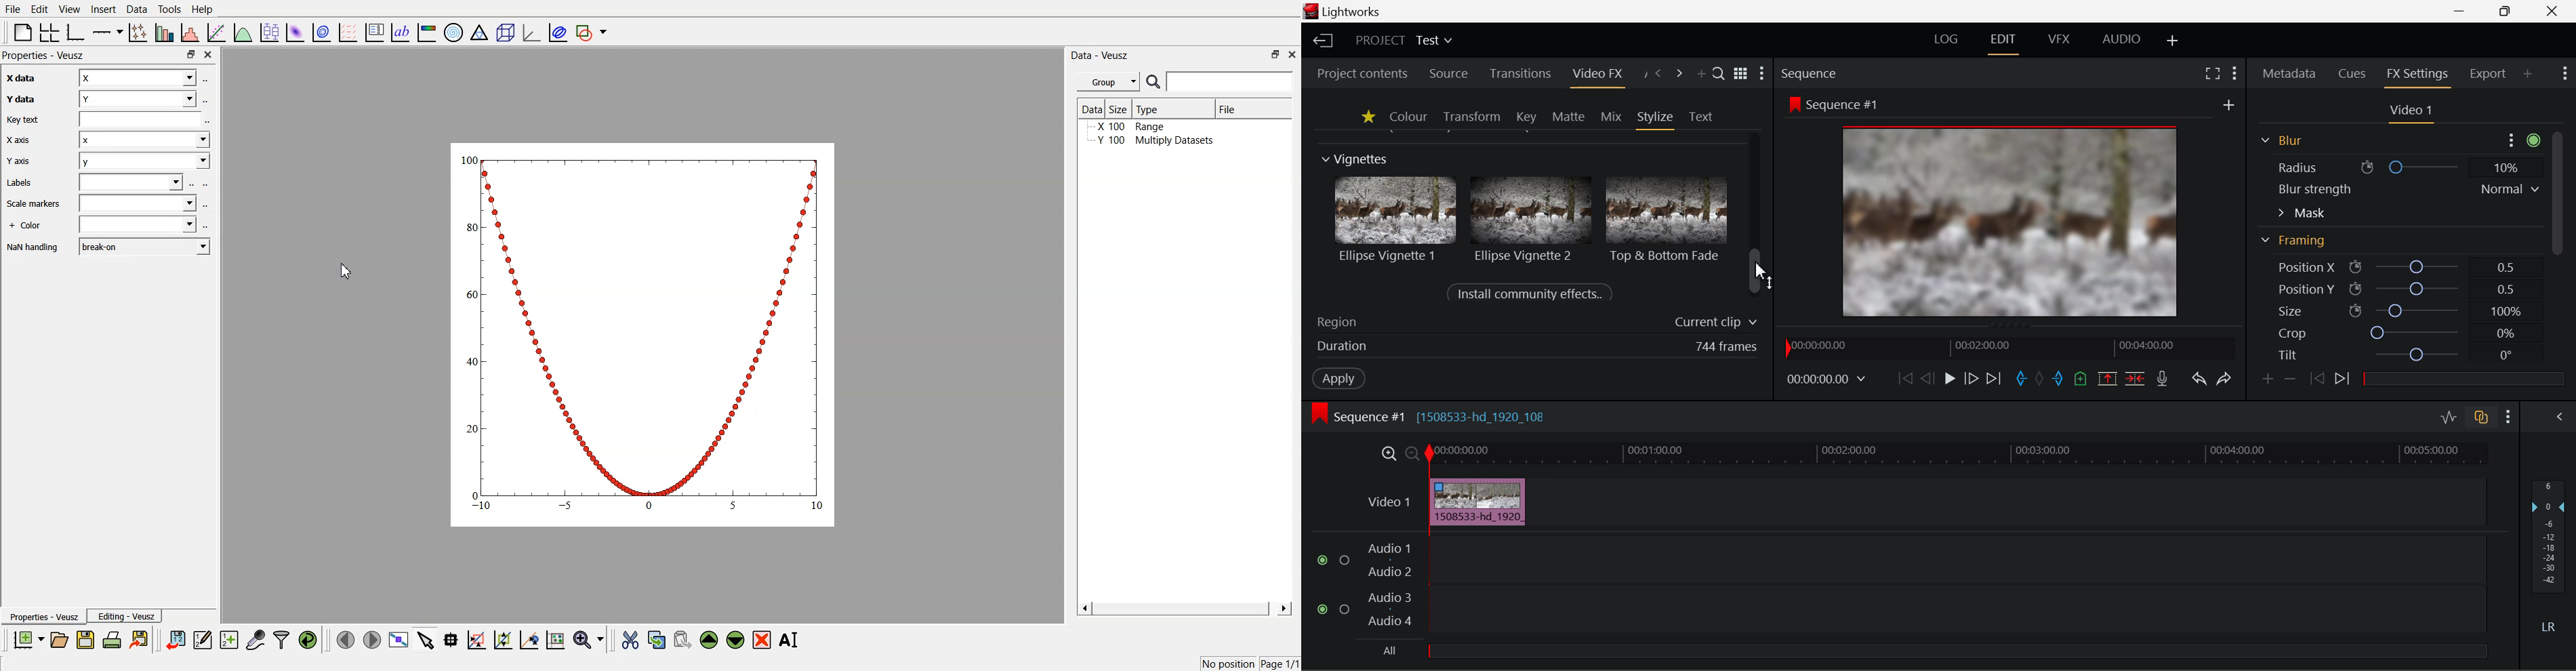 This screenshot has width=2576, height=672. Describe the element at coordinates (2509, 415) in the screenshot. I see `Show Settings` at that location.